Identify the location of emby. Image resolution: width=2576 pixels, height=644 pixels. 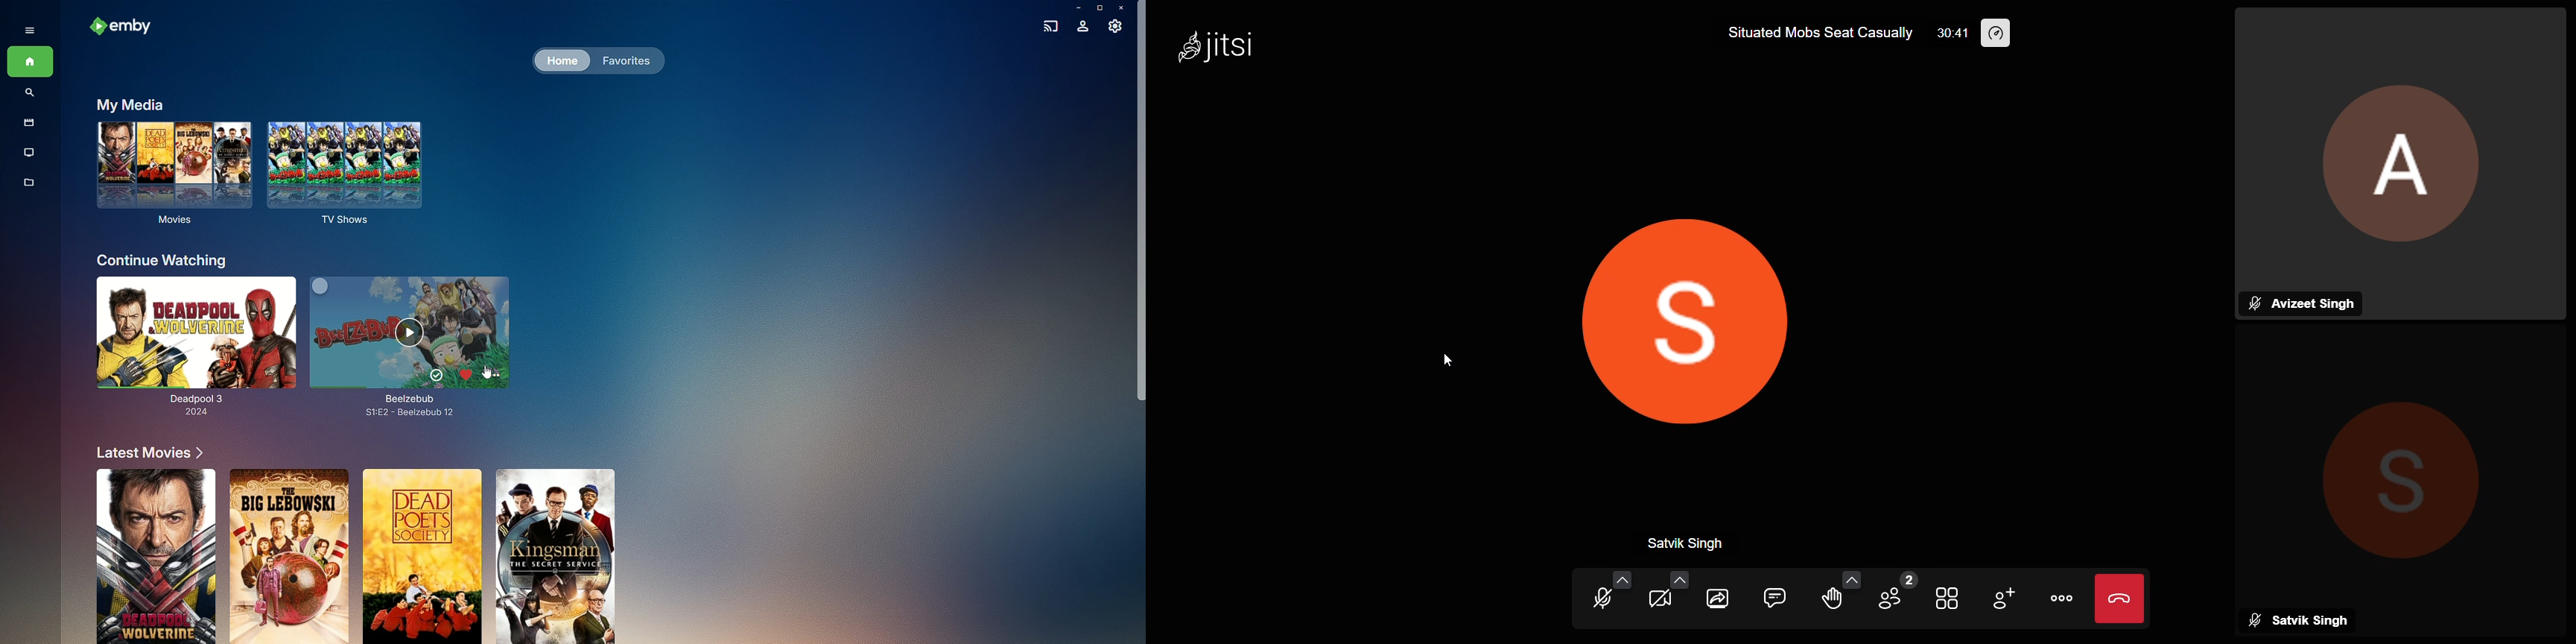
(125, 27).